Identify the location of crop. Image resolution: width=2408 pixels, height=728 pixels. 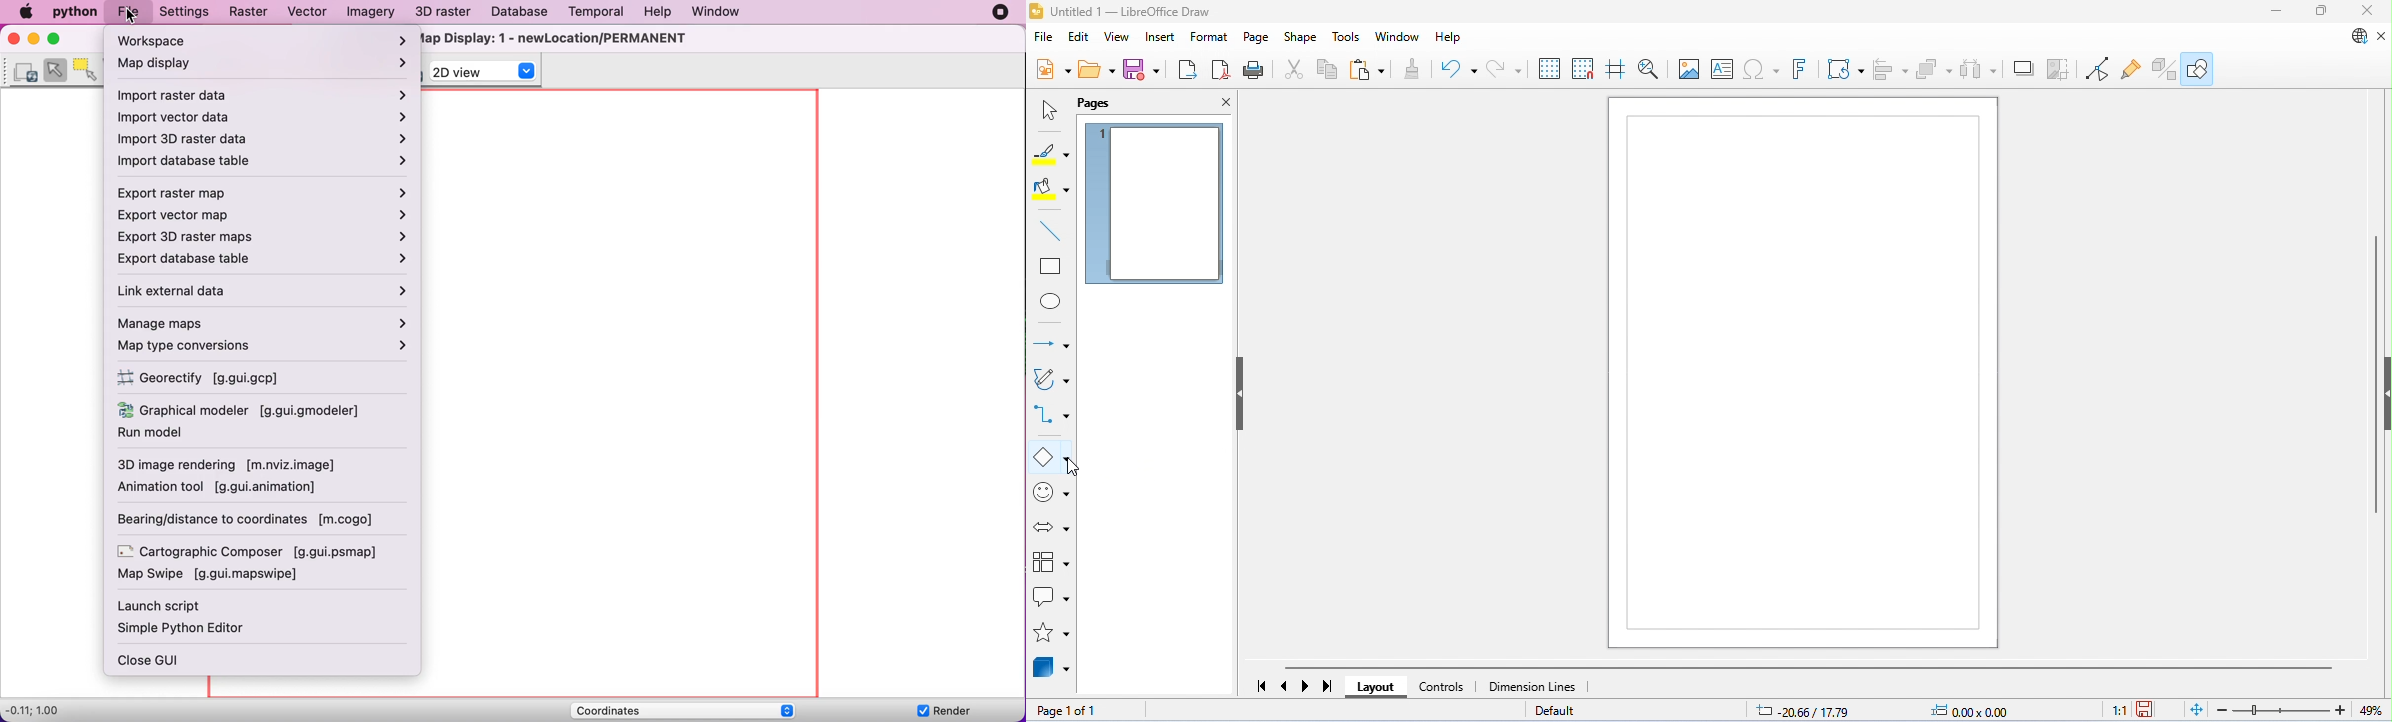
(2023, 68).